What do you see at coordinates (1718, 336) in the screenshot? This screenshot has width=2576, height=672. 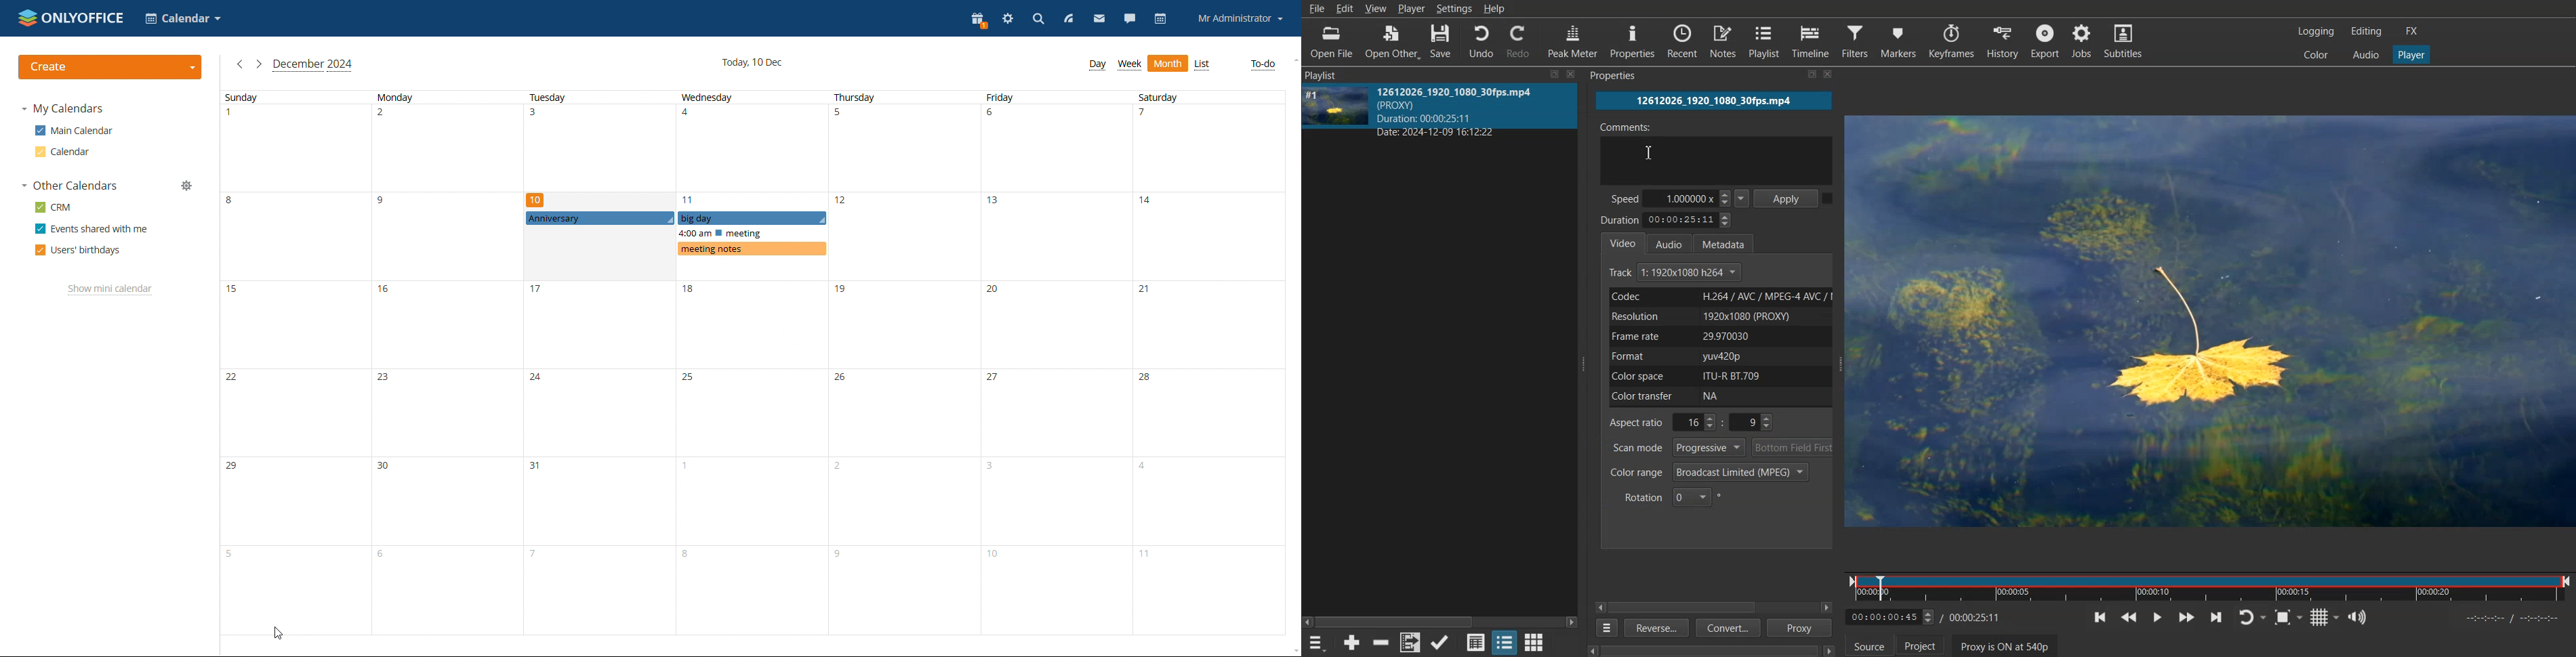 I see `Frame rate` at bounding box center [1718, 336].